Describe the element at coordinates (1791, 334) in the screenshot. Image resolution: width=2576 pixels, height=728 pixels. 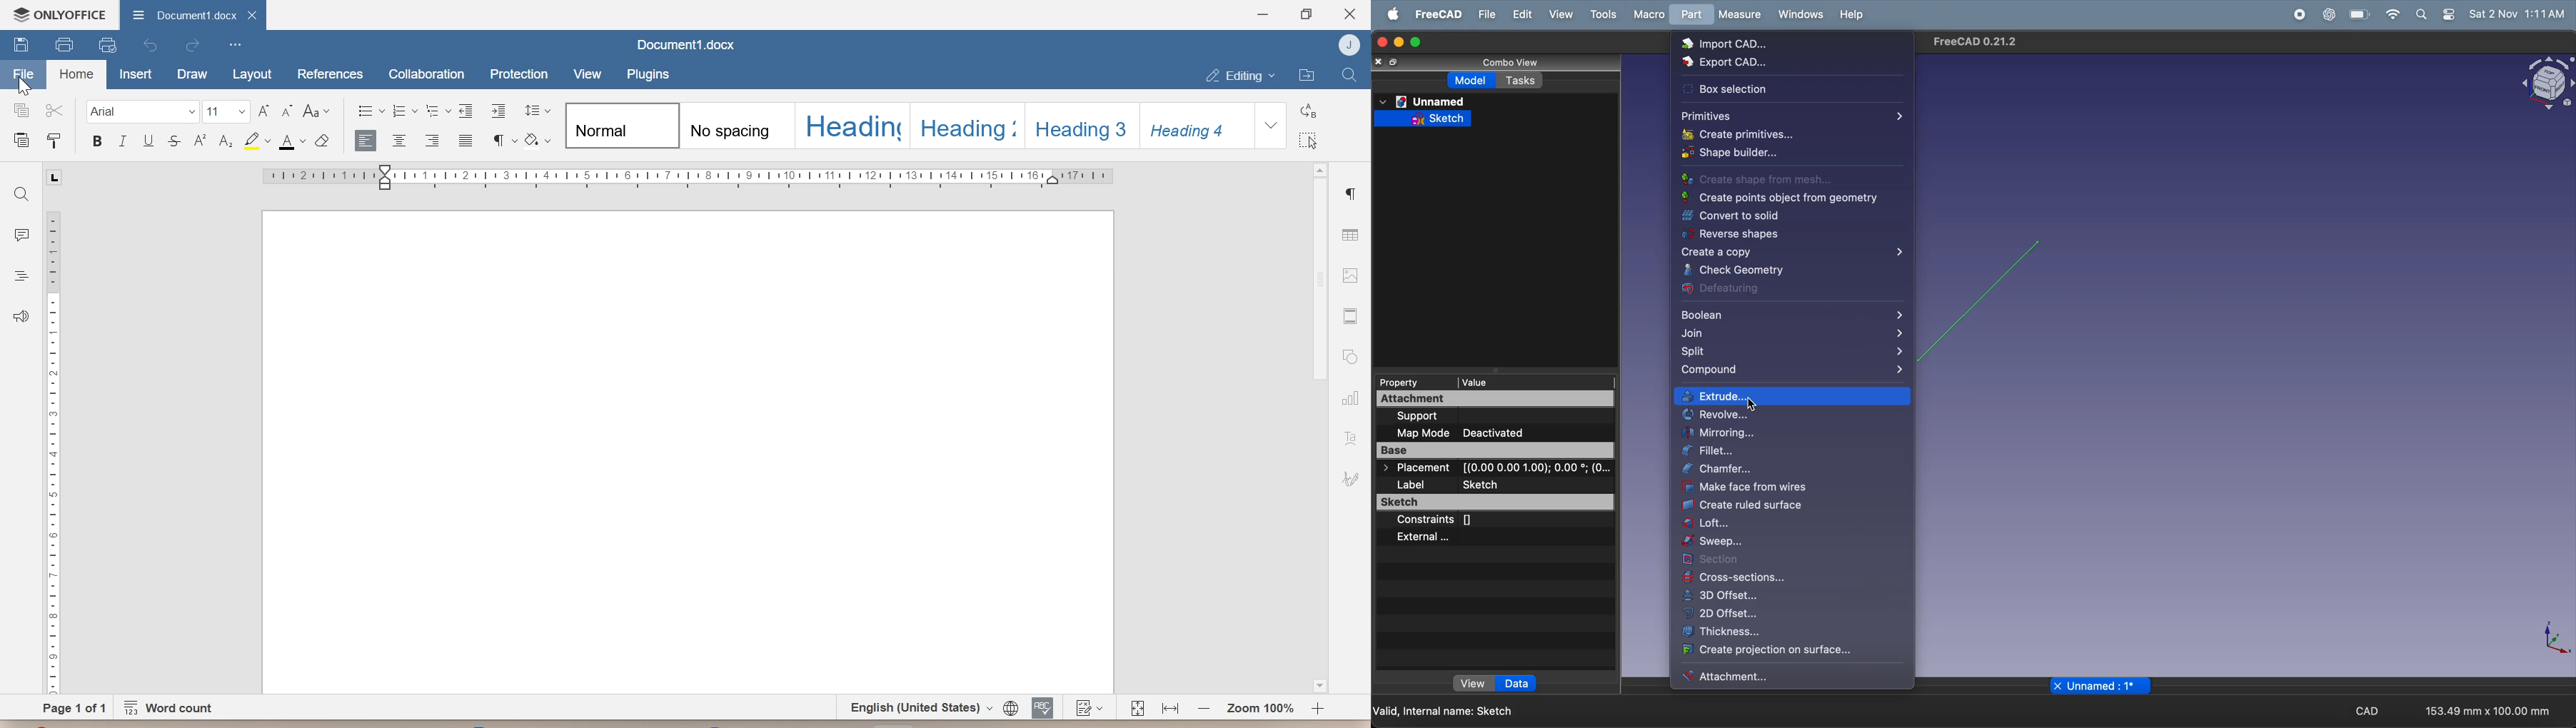
I see `join` at that location.